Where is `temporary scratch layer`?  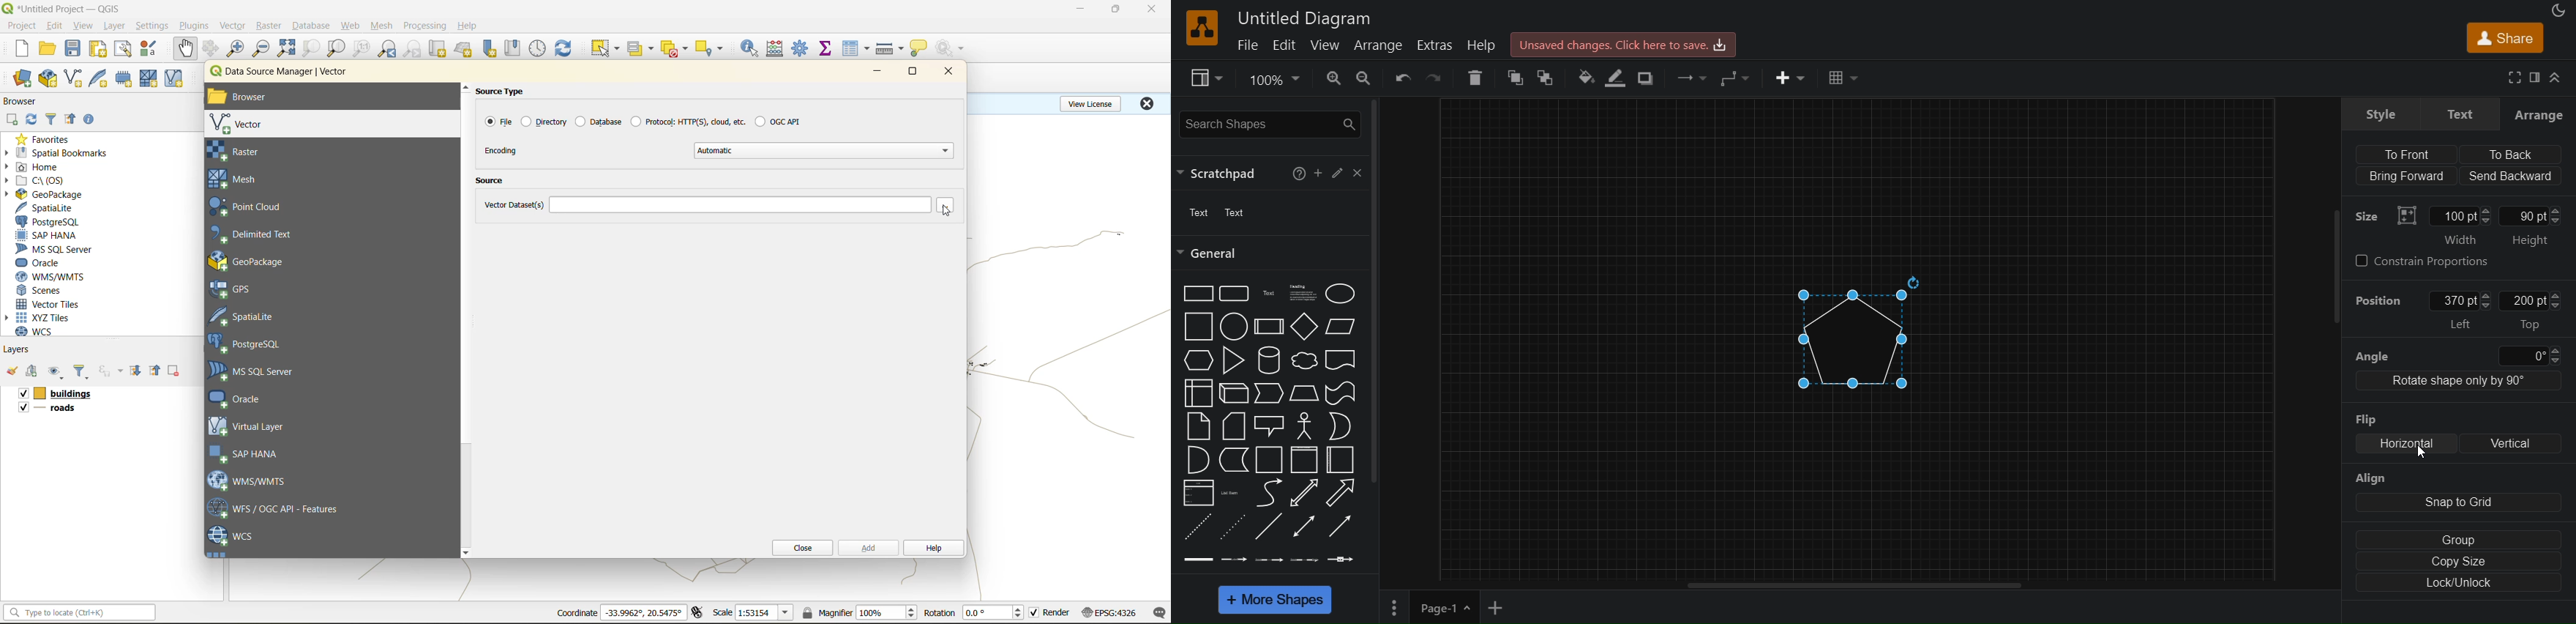
temporary scratch layer is located at coordinates (127, 79).